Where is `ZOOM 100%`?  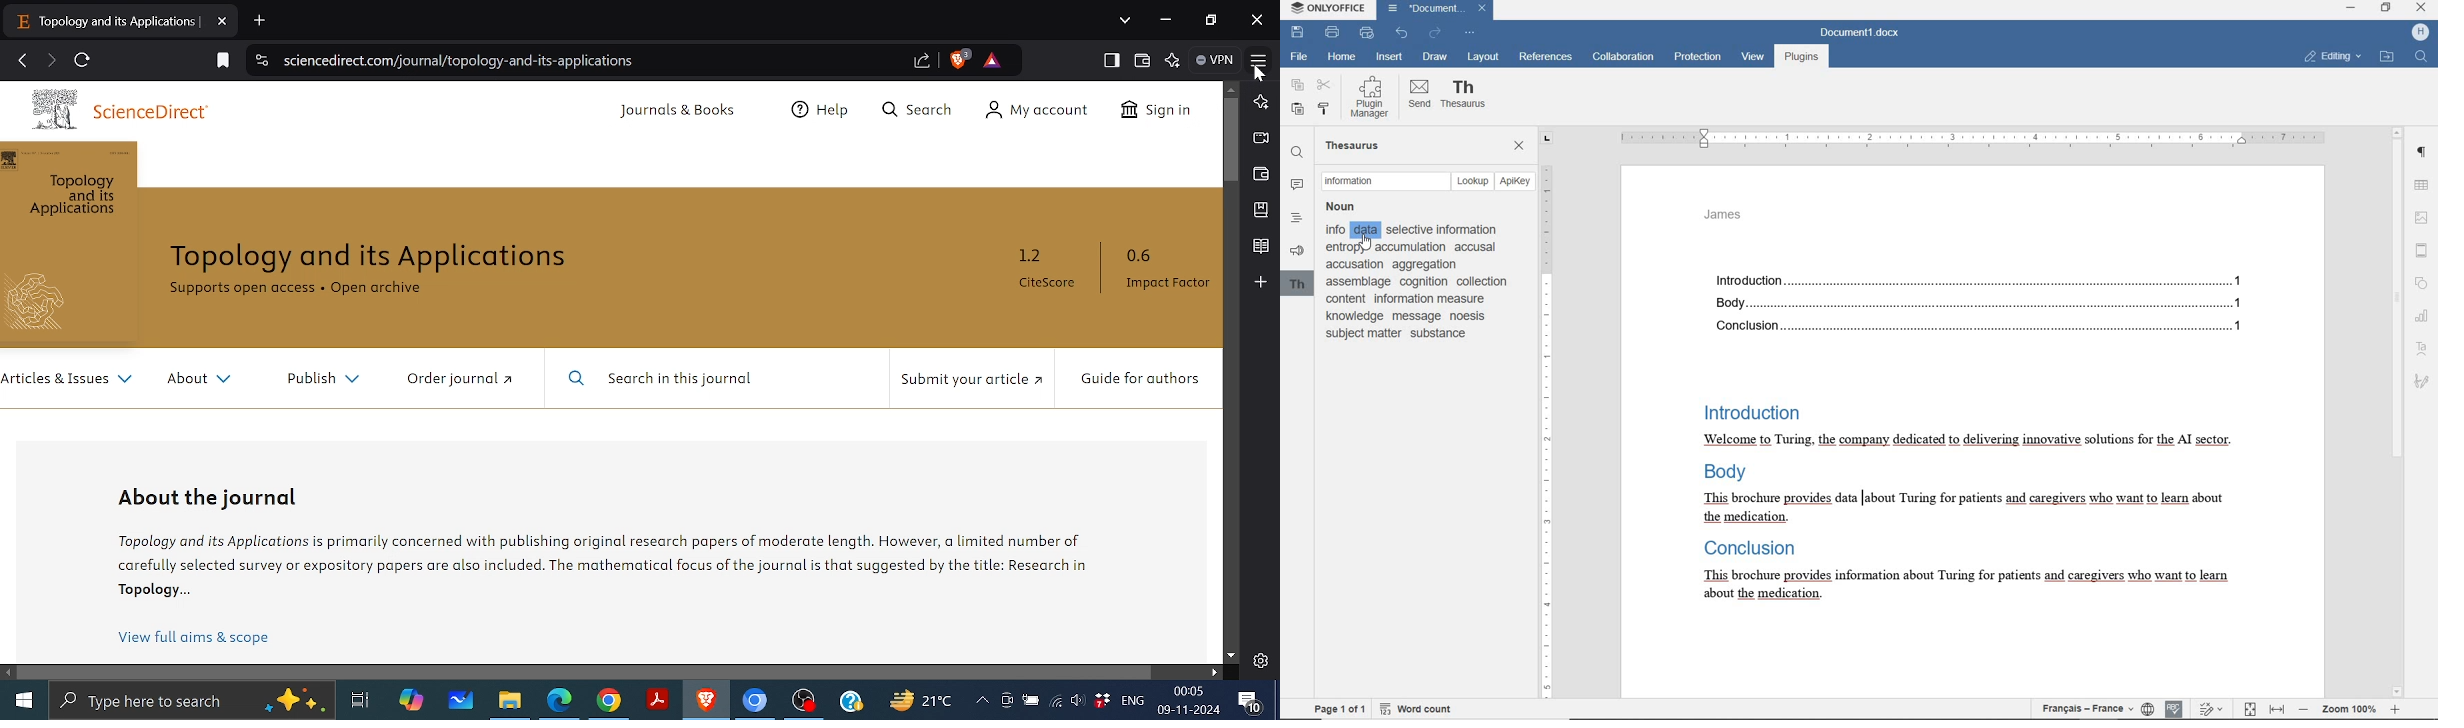 ZOOM 100% is located at coordinates (2350, 708).